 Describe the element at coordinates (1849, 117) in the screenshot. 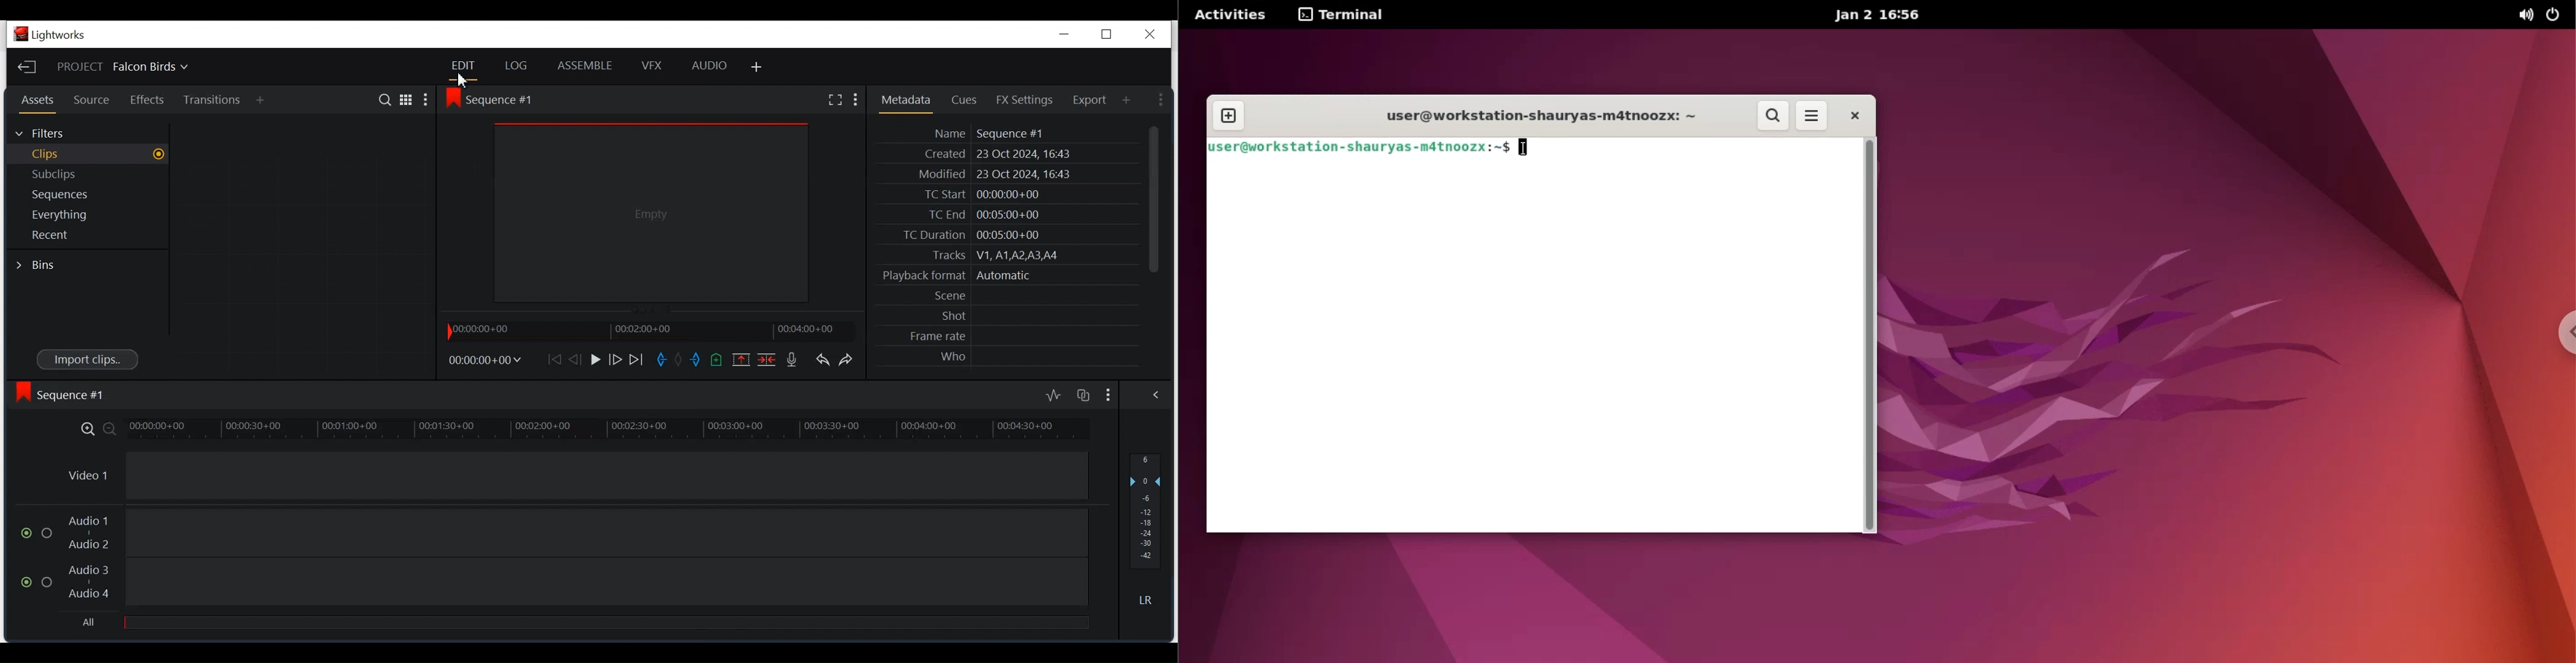

I see `close` at that location.